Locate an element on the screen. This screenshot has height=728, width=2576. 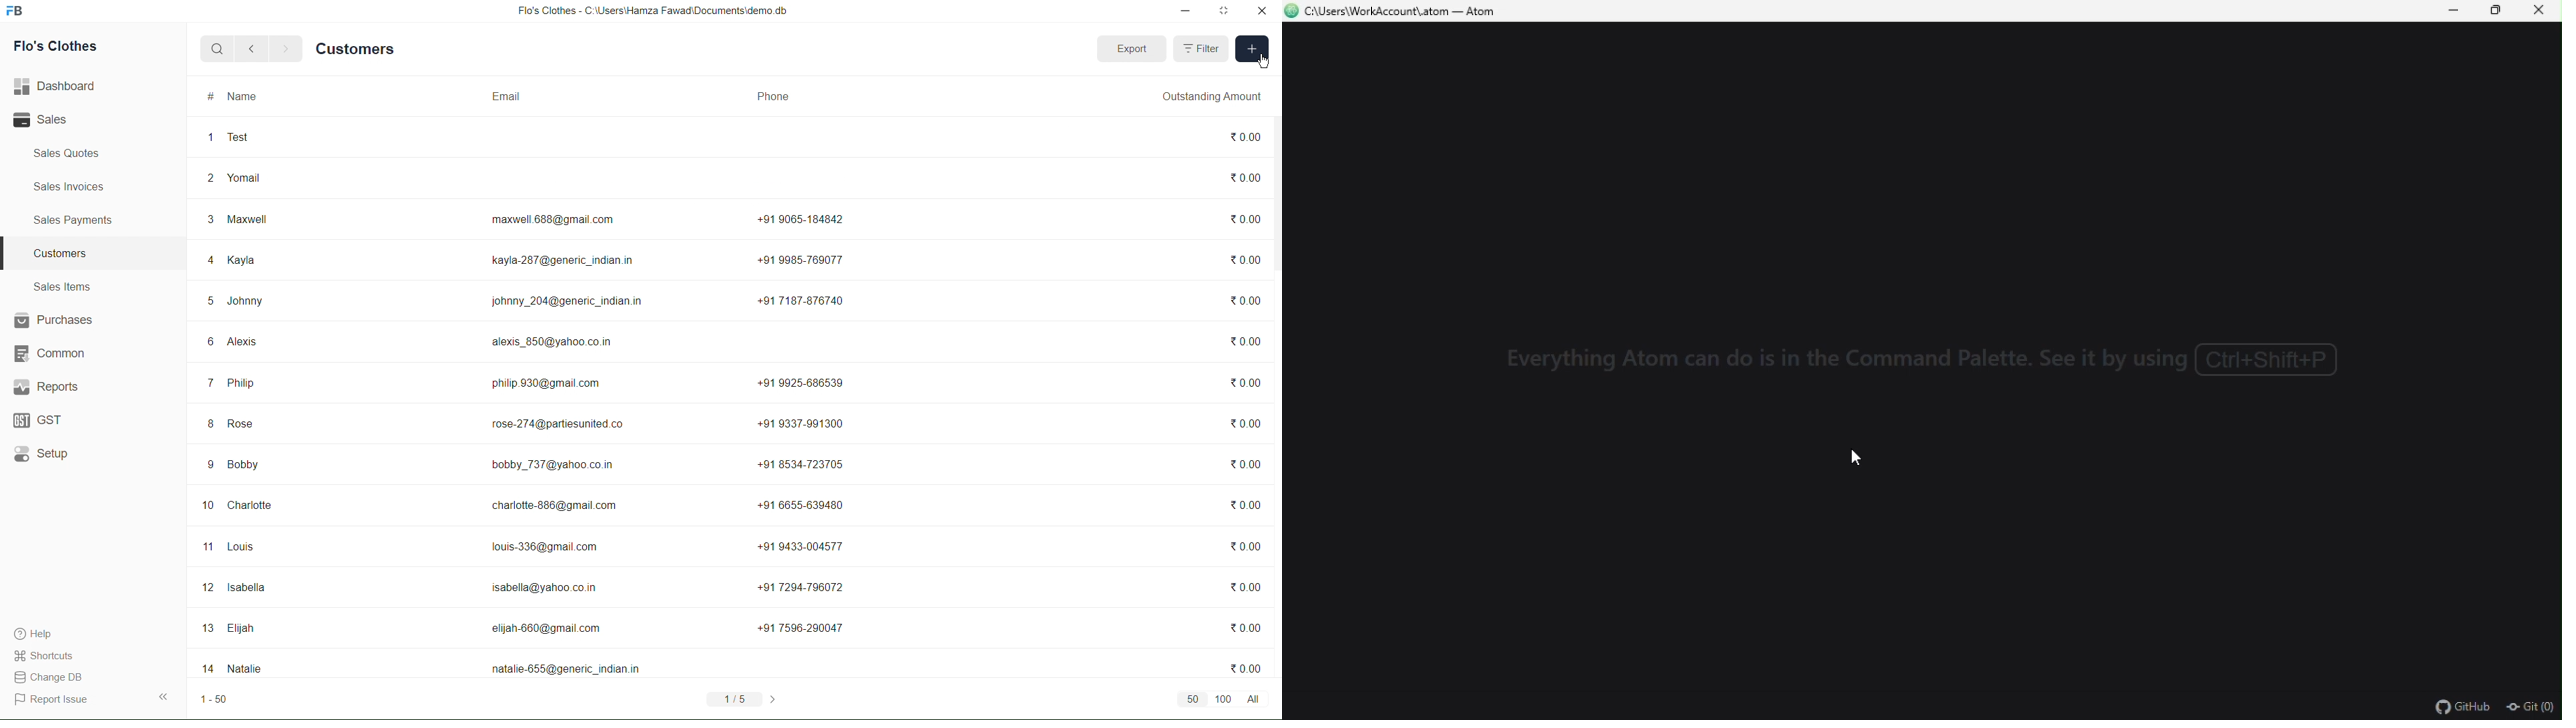
next is located at coordinates (288, 50).